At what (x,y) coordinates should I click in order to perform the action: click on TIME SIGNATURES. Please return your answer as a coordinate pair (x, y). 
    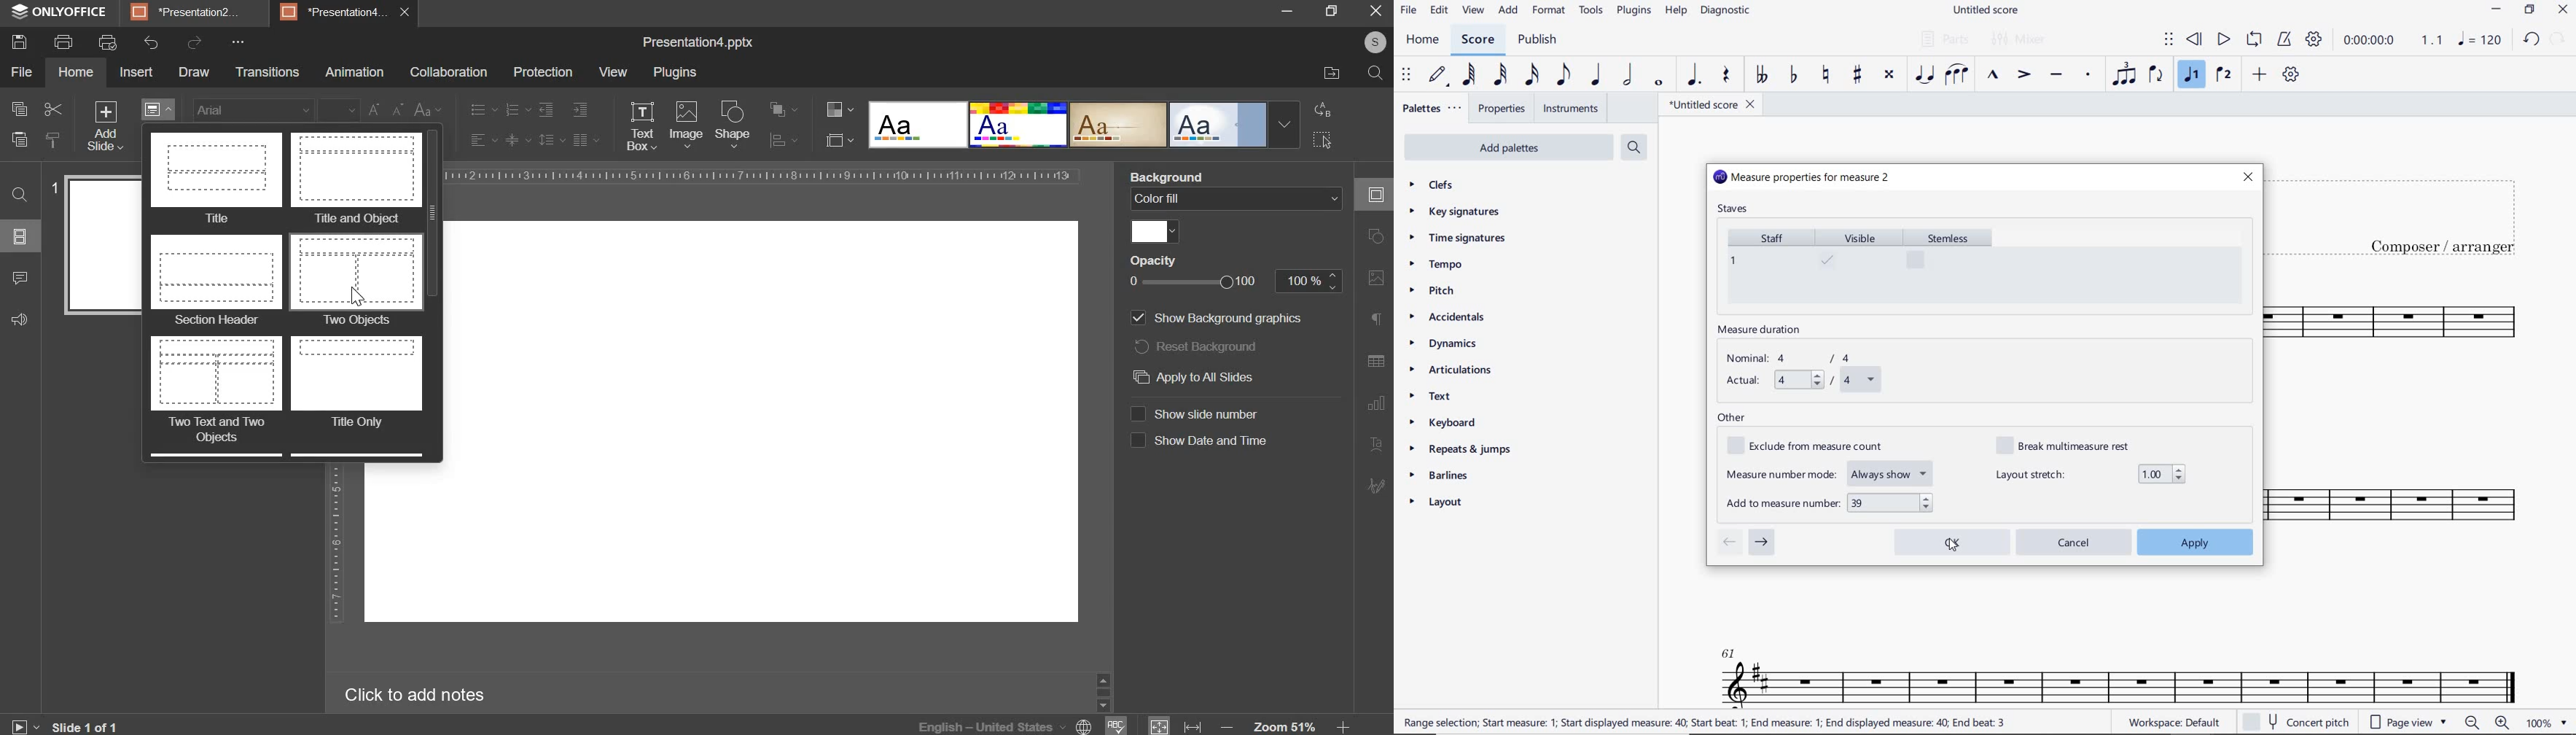
    Looking at the image, I should click on (1459, 239).